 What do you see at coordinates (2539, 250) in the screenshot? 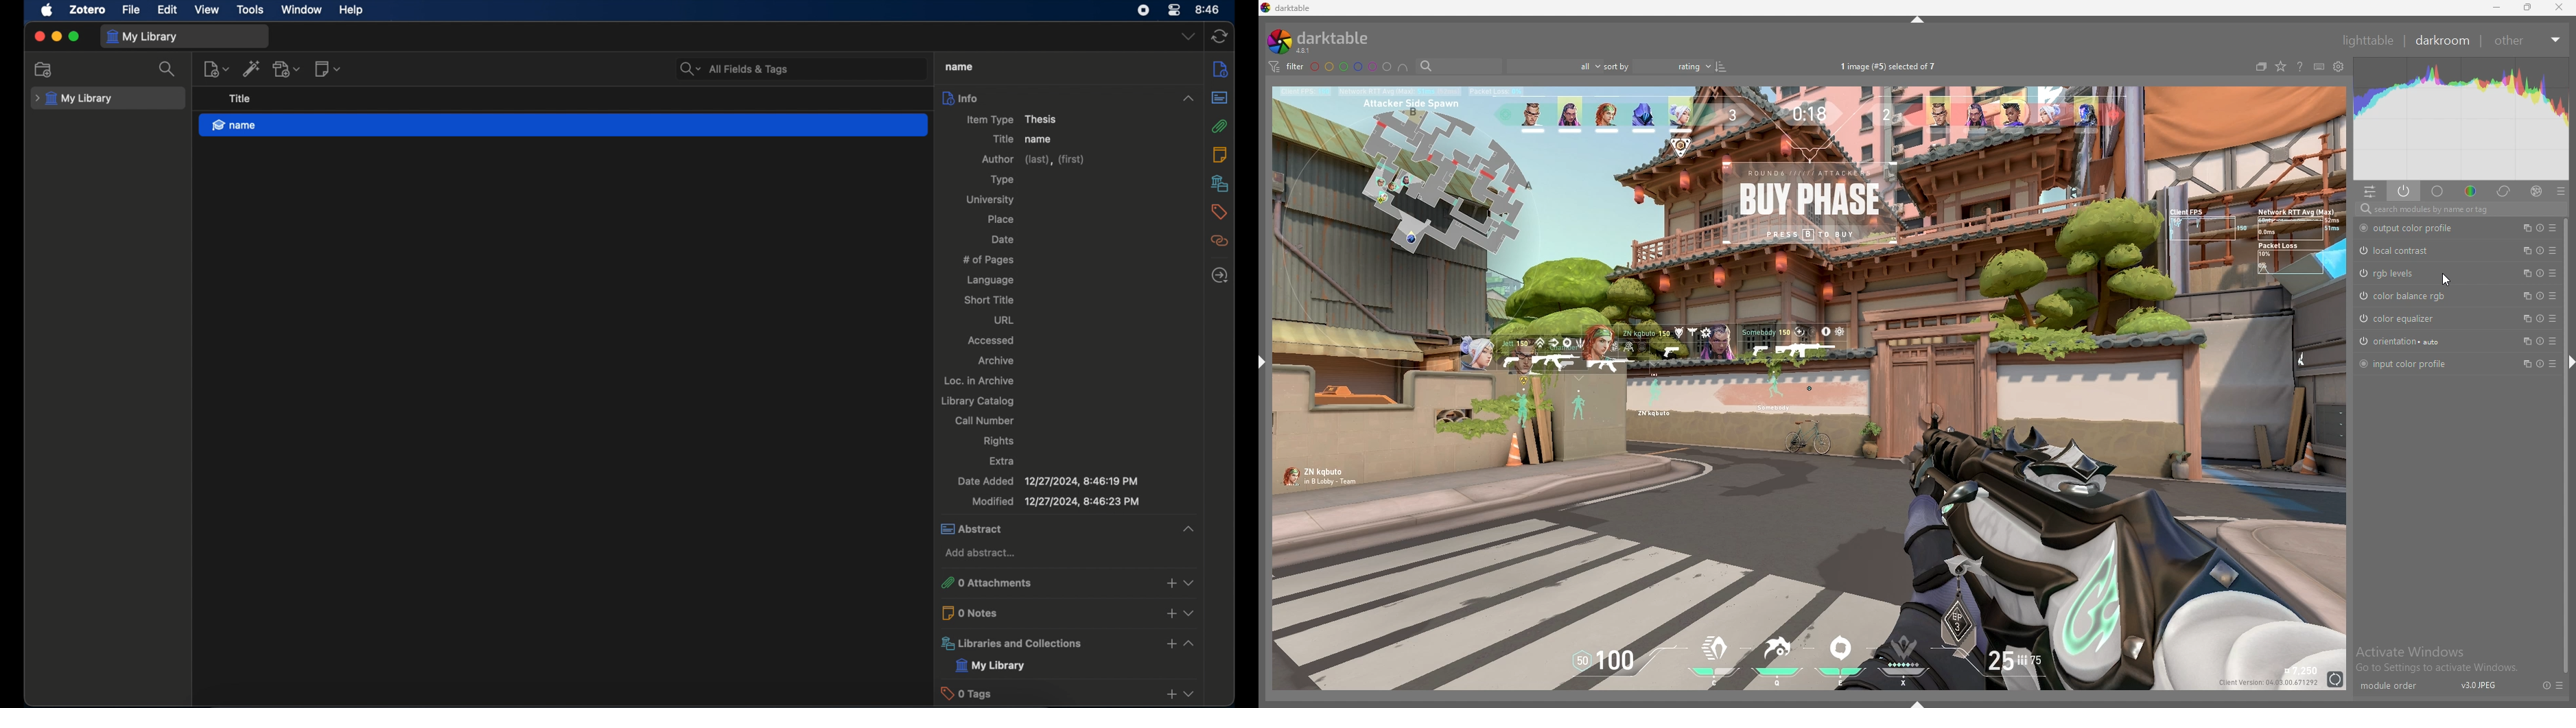
I see `reset` at bounding box center [2539, 250].